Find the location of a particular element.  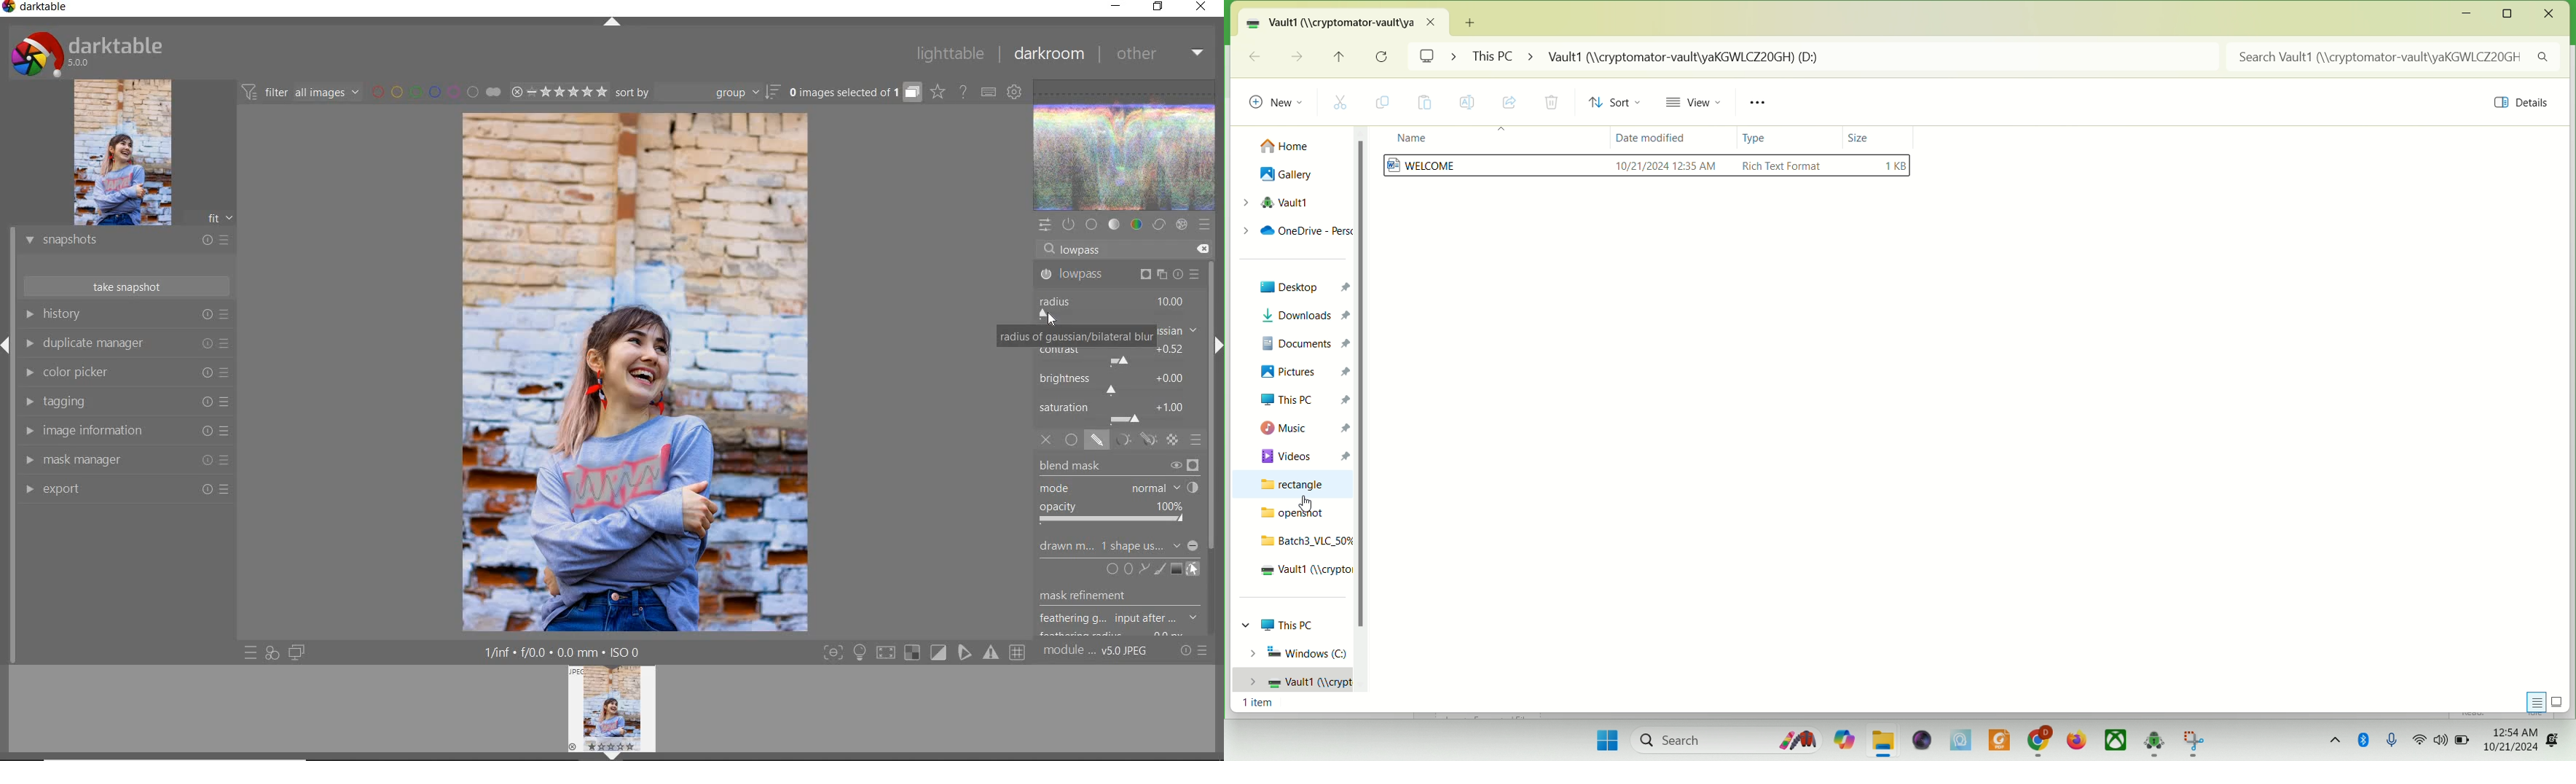

filter images by color labels is located at coordinates (436, 93).